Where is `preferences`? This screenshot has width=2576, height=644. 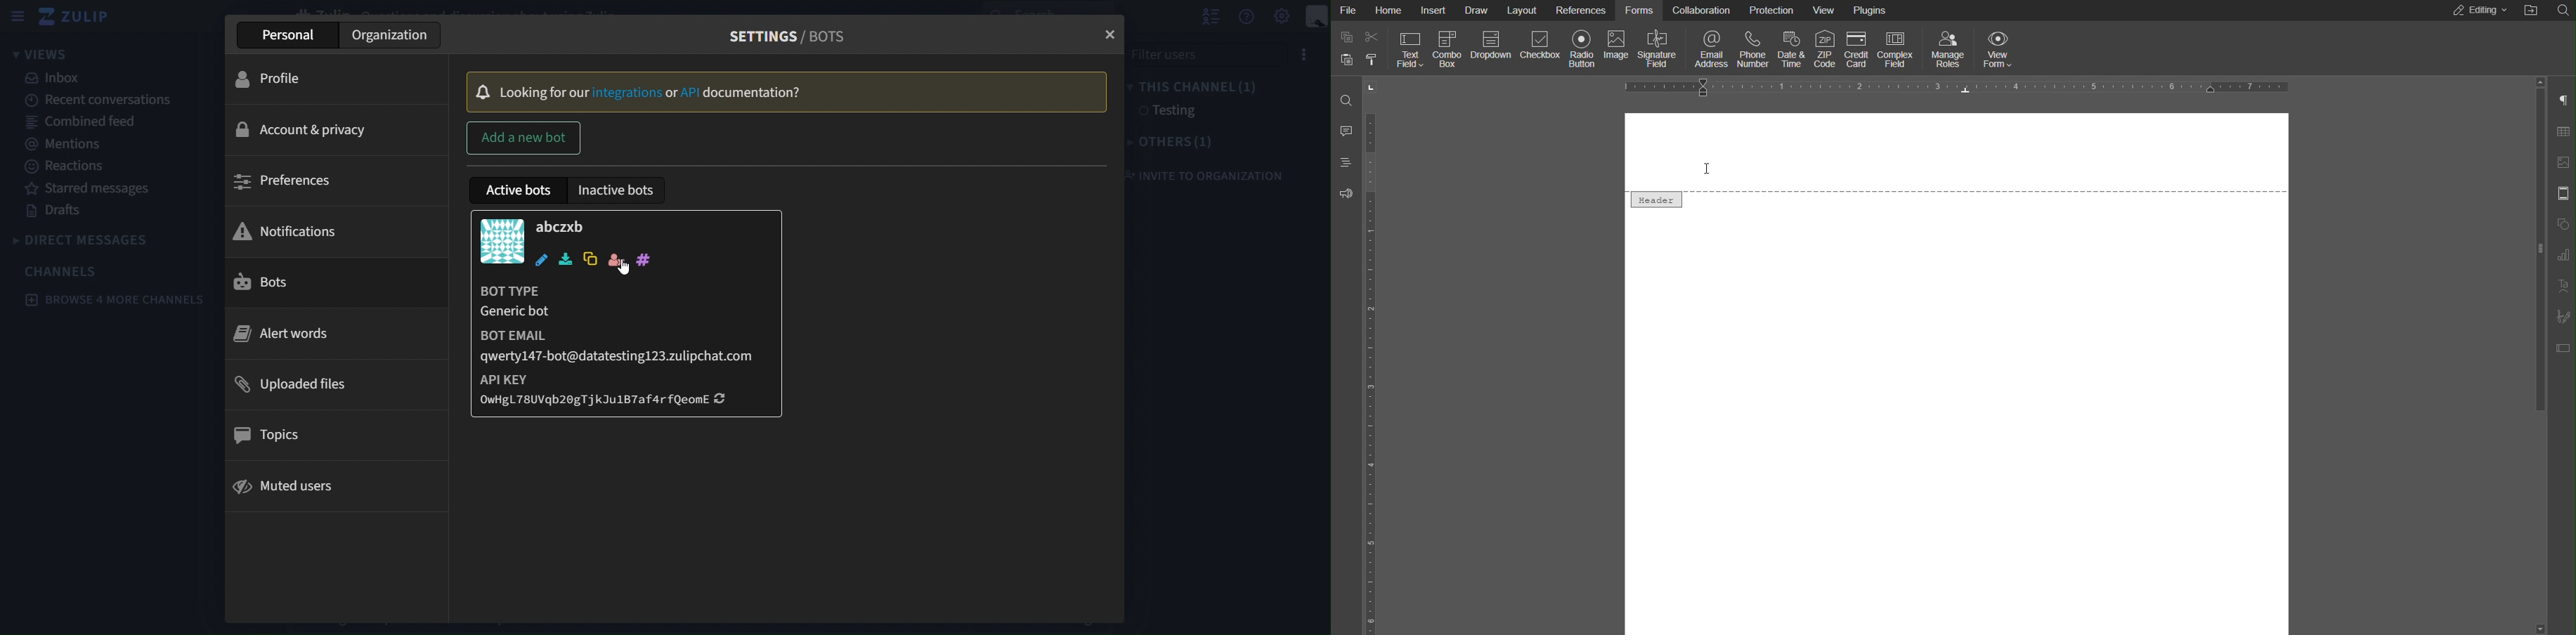
preferences is located at coordinates (290, 183).